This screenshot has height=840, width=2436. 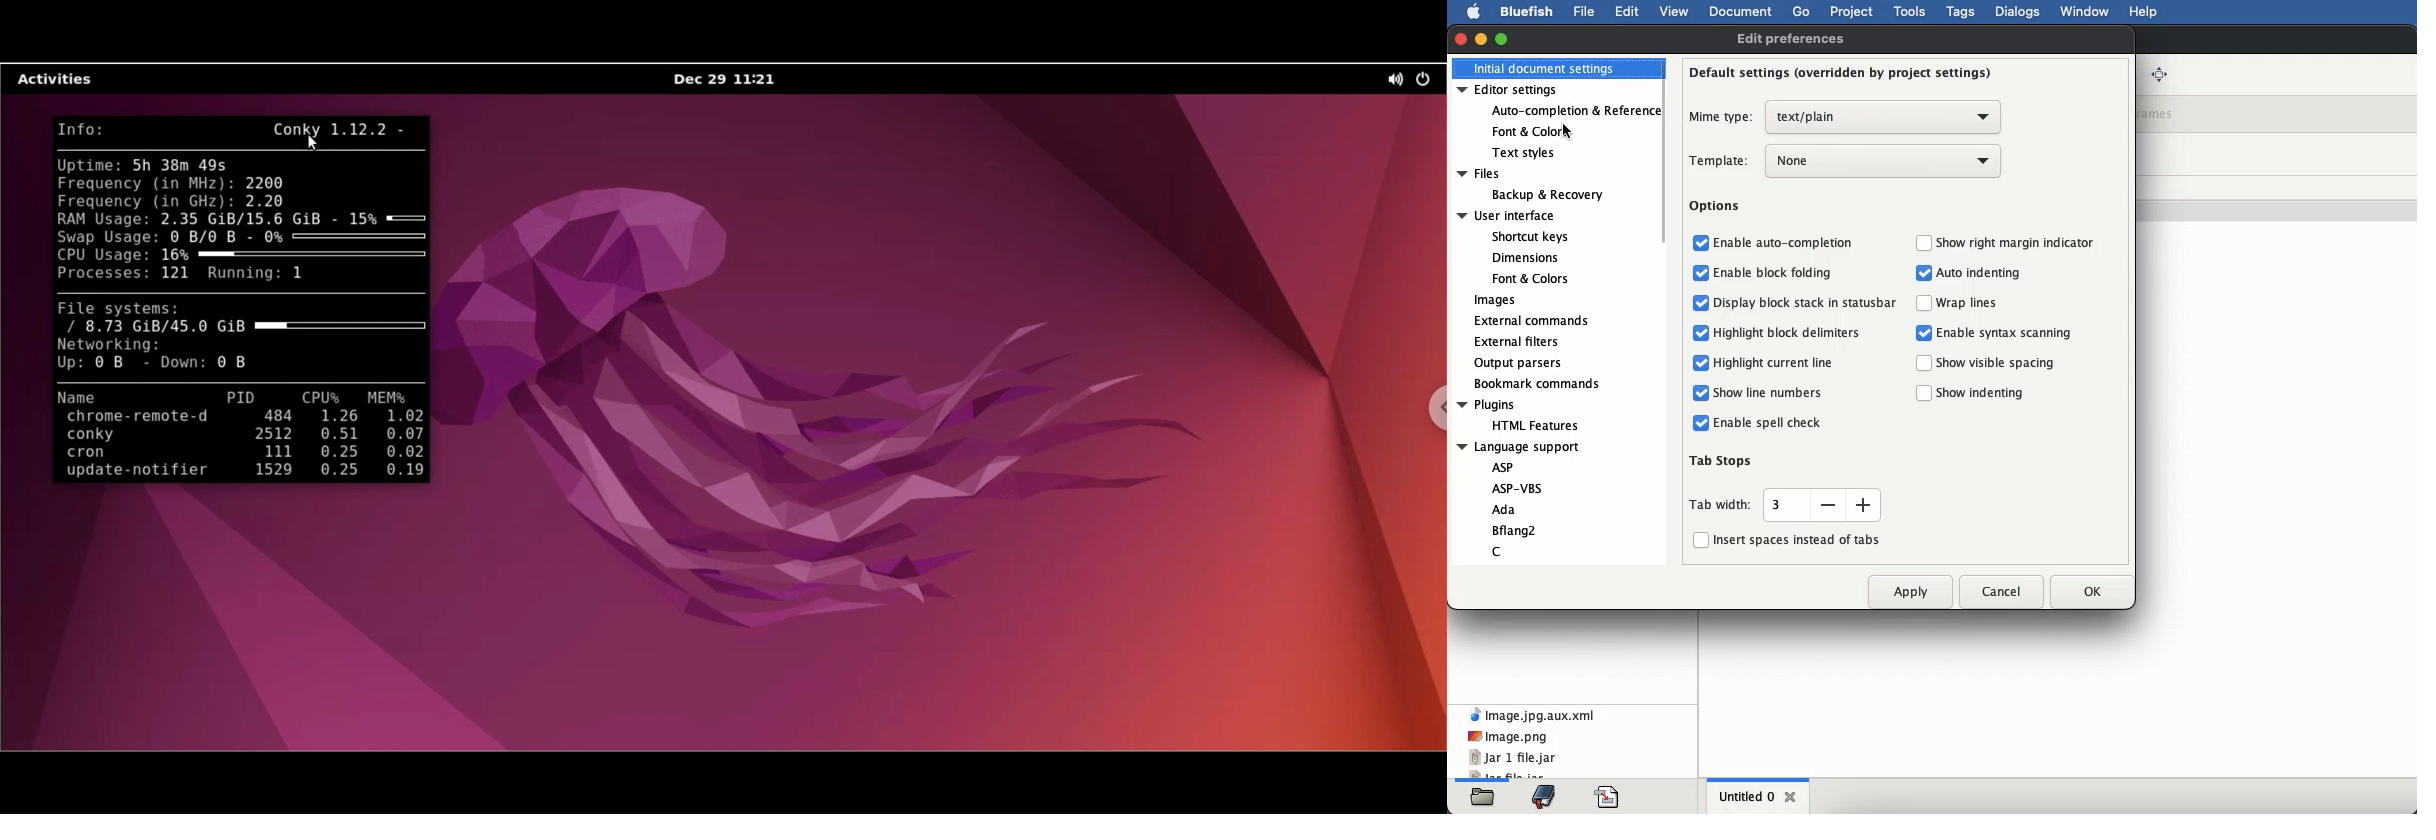 What do you see at coordinates (1609, 797) in the screenshot?
I see `code` at bounding box center [1609, 797].